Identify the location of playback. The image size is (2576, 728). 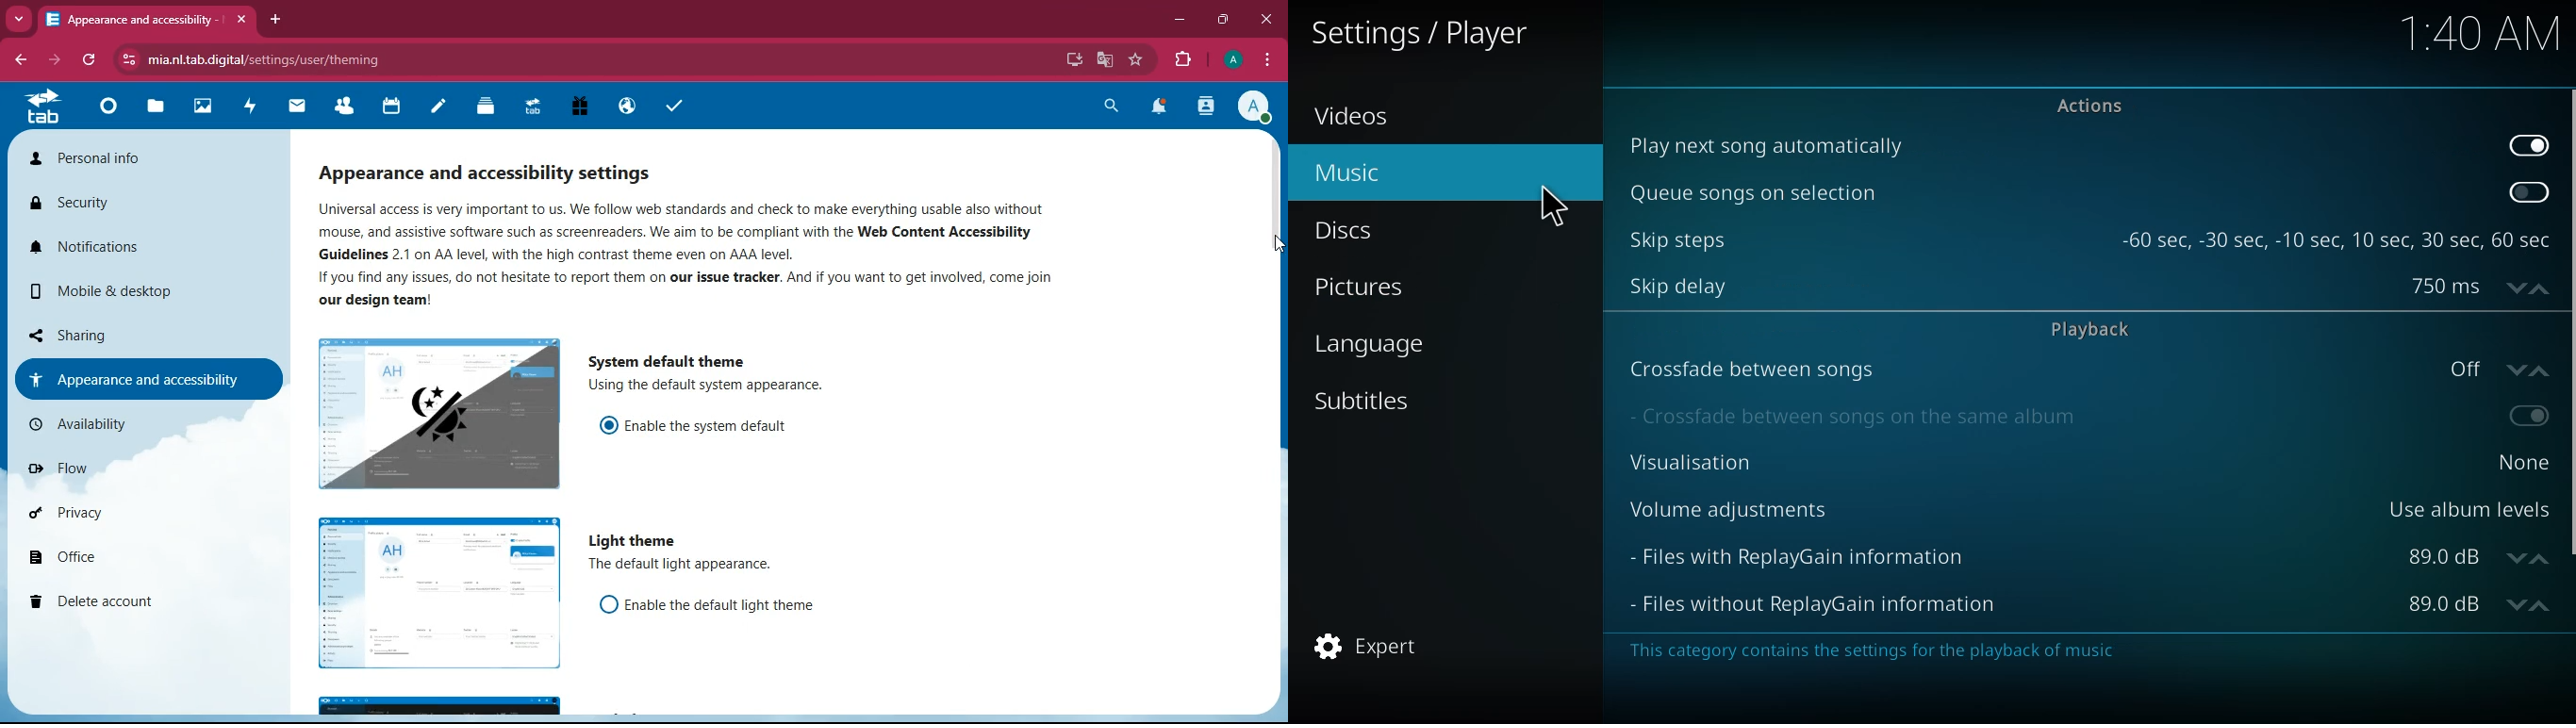
(2090, 326).